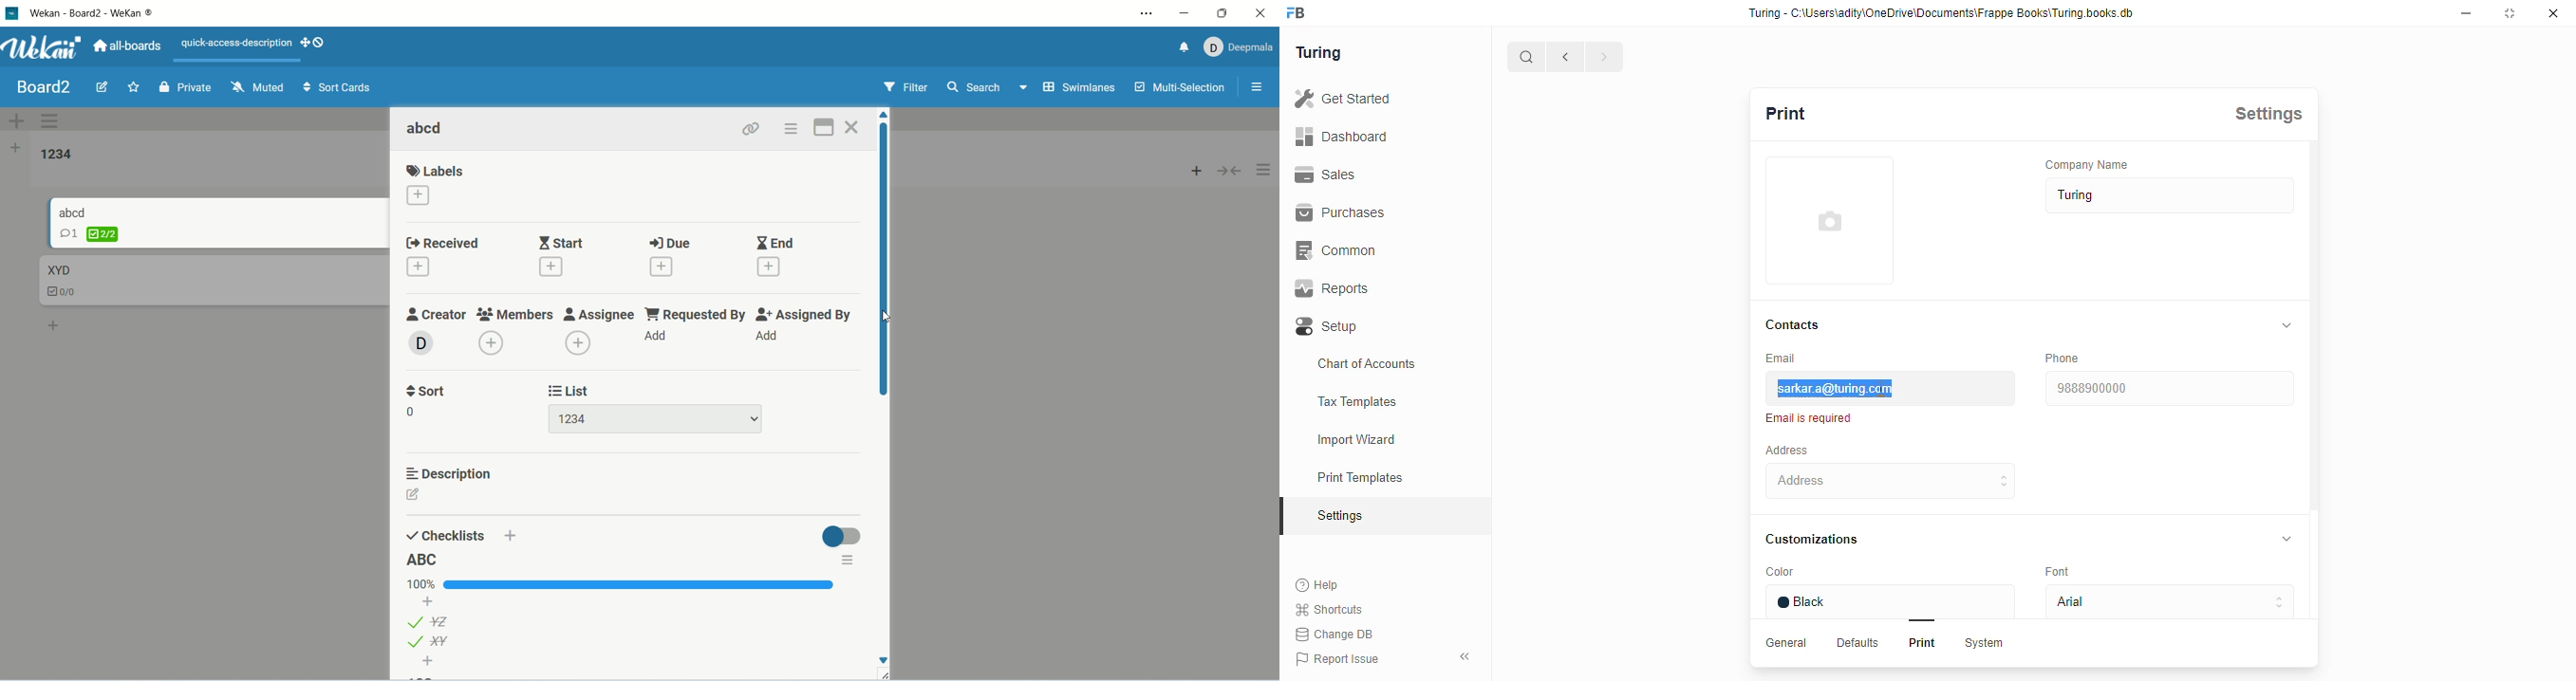  I want to click on add, so click(421, 341).